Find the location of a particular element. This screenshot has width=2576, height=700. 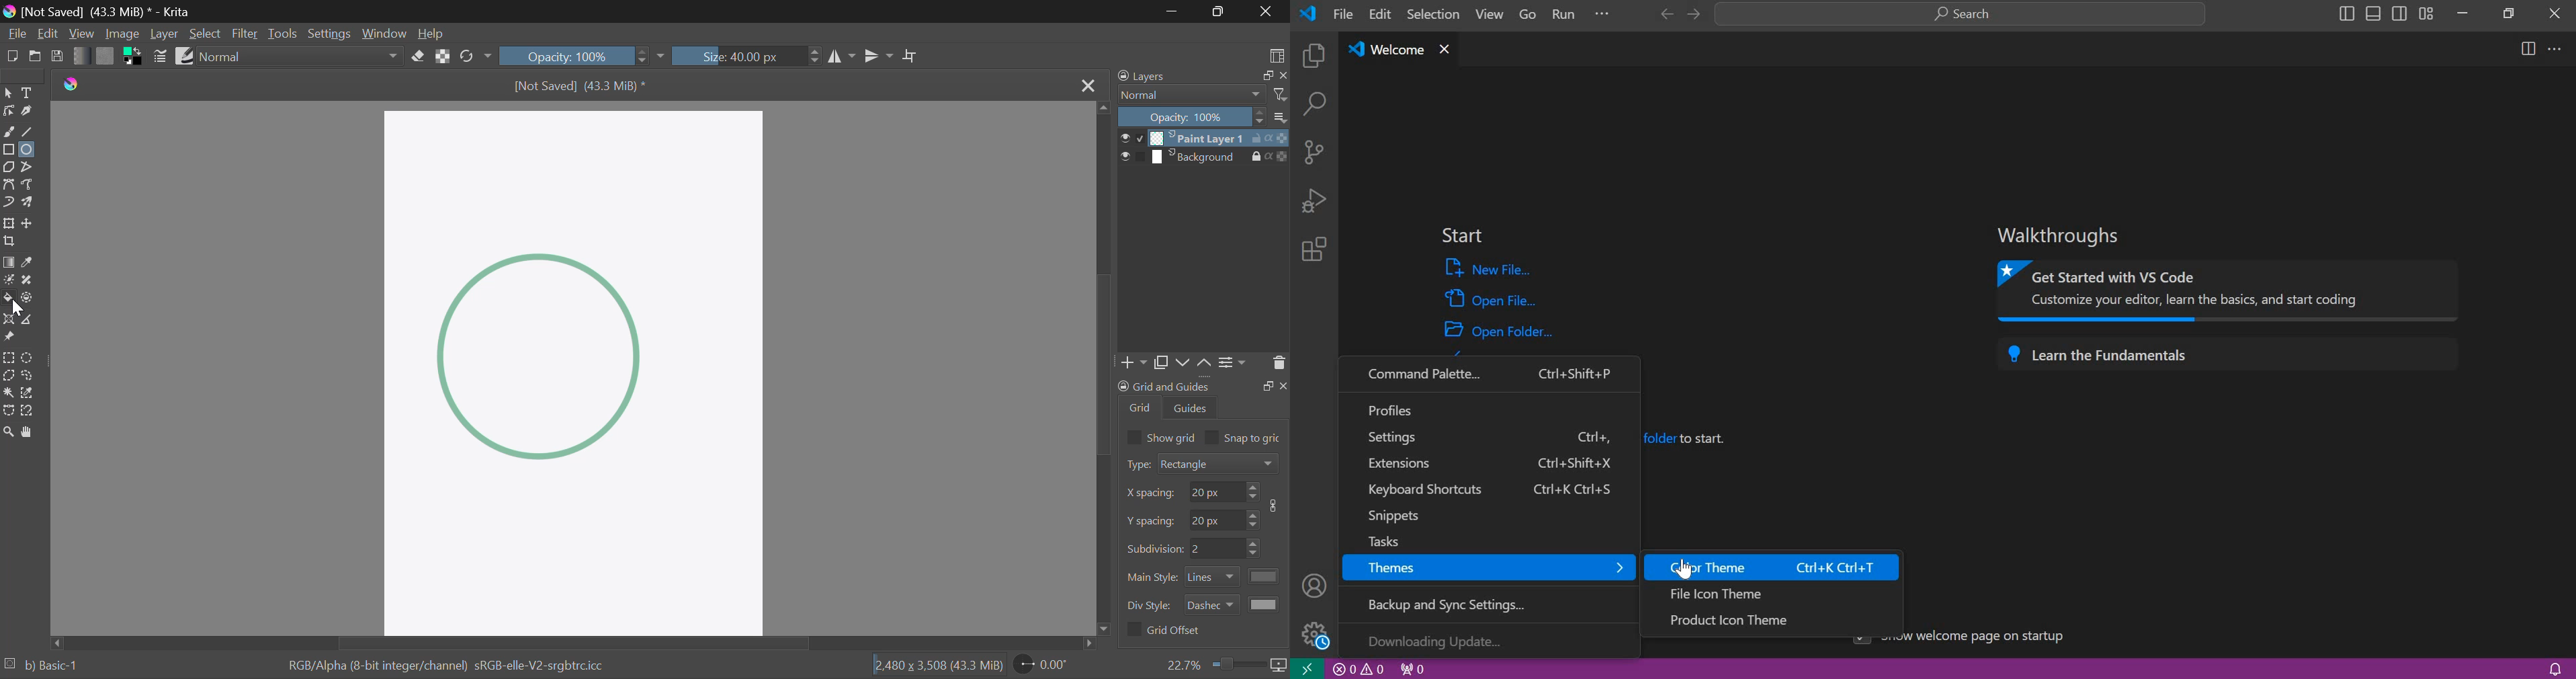

close tab is located at coordinates (1454, 50).